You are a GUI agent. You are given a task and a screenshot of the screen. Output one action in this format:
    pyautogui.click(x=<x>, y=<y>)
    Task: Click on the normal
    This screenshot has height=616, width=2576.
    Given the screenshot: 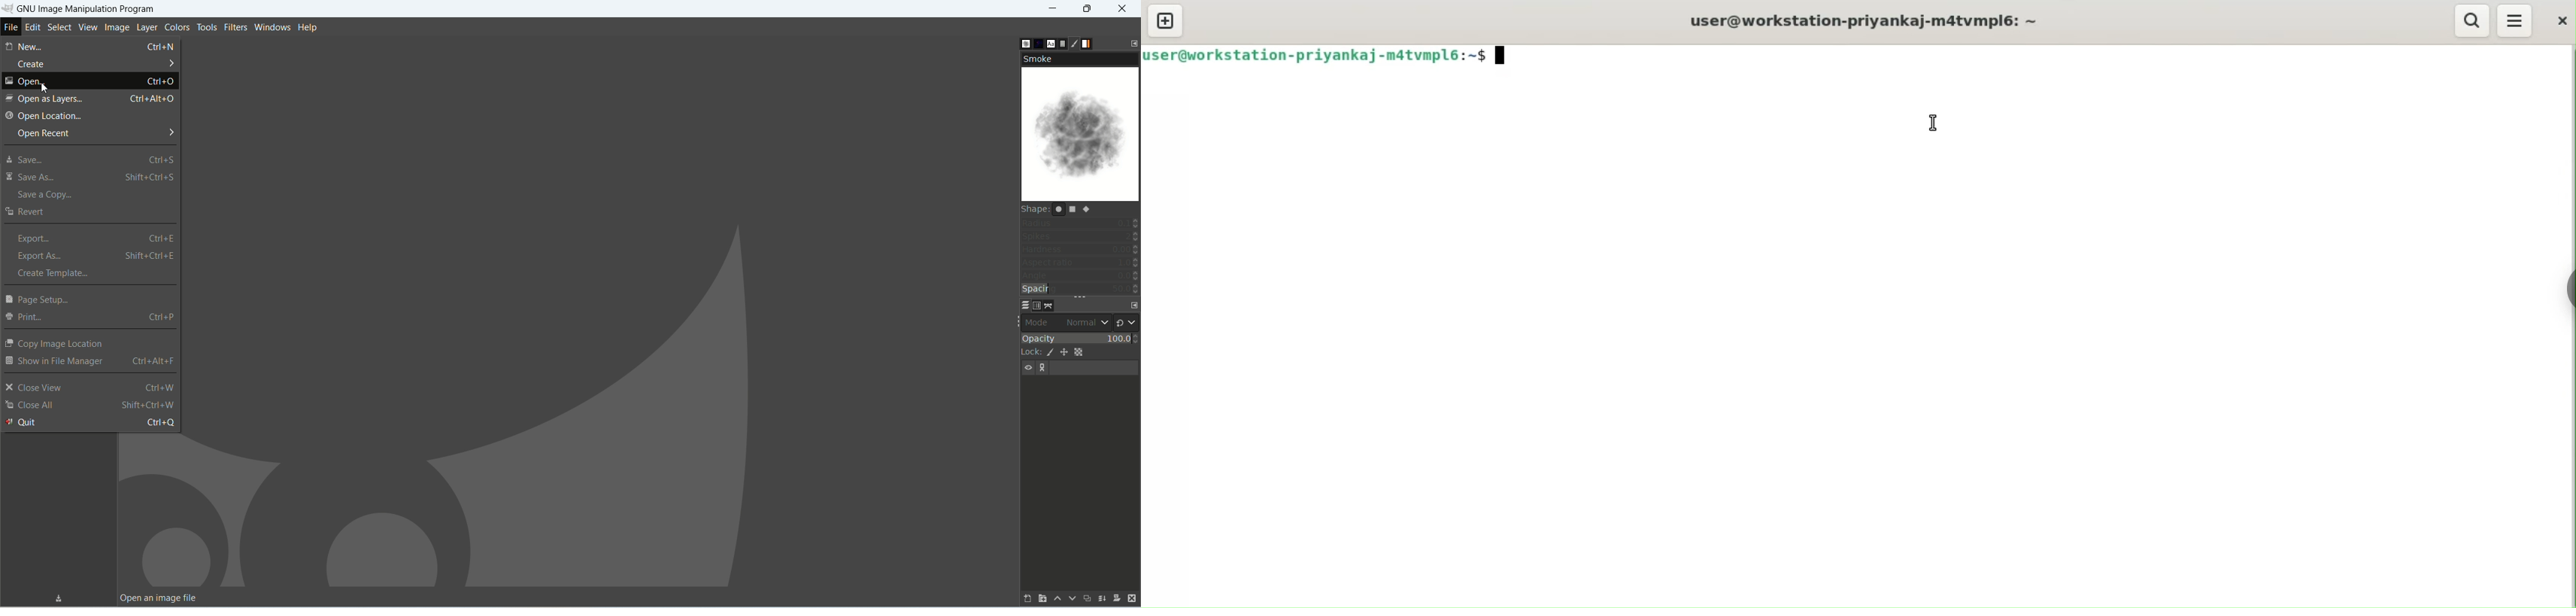 What is the action you would take?
    pyautogui.click(x=1087, y=322)
    